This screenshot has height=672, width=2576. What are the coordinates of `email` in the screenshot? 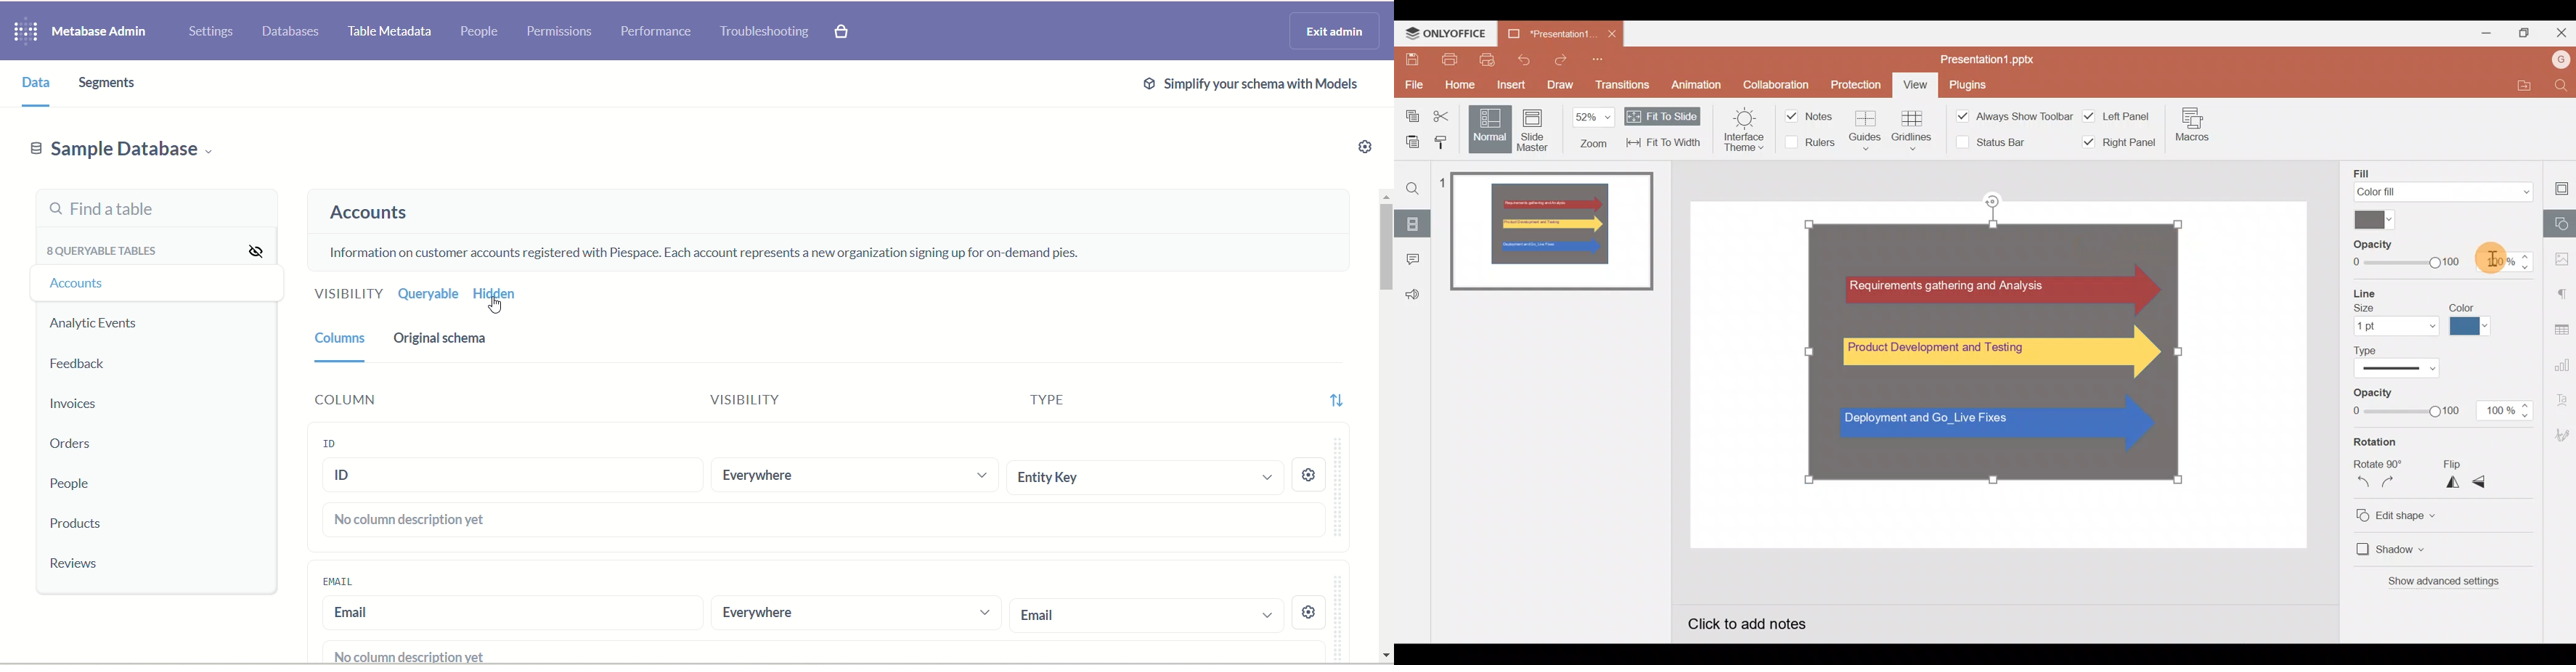 It's located at (345, 582).